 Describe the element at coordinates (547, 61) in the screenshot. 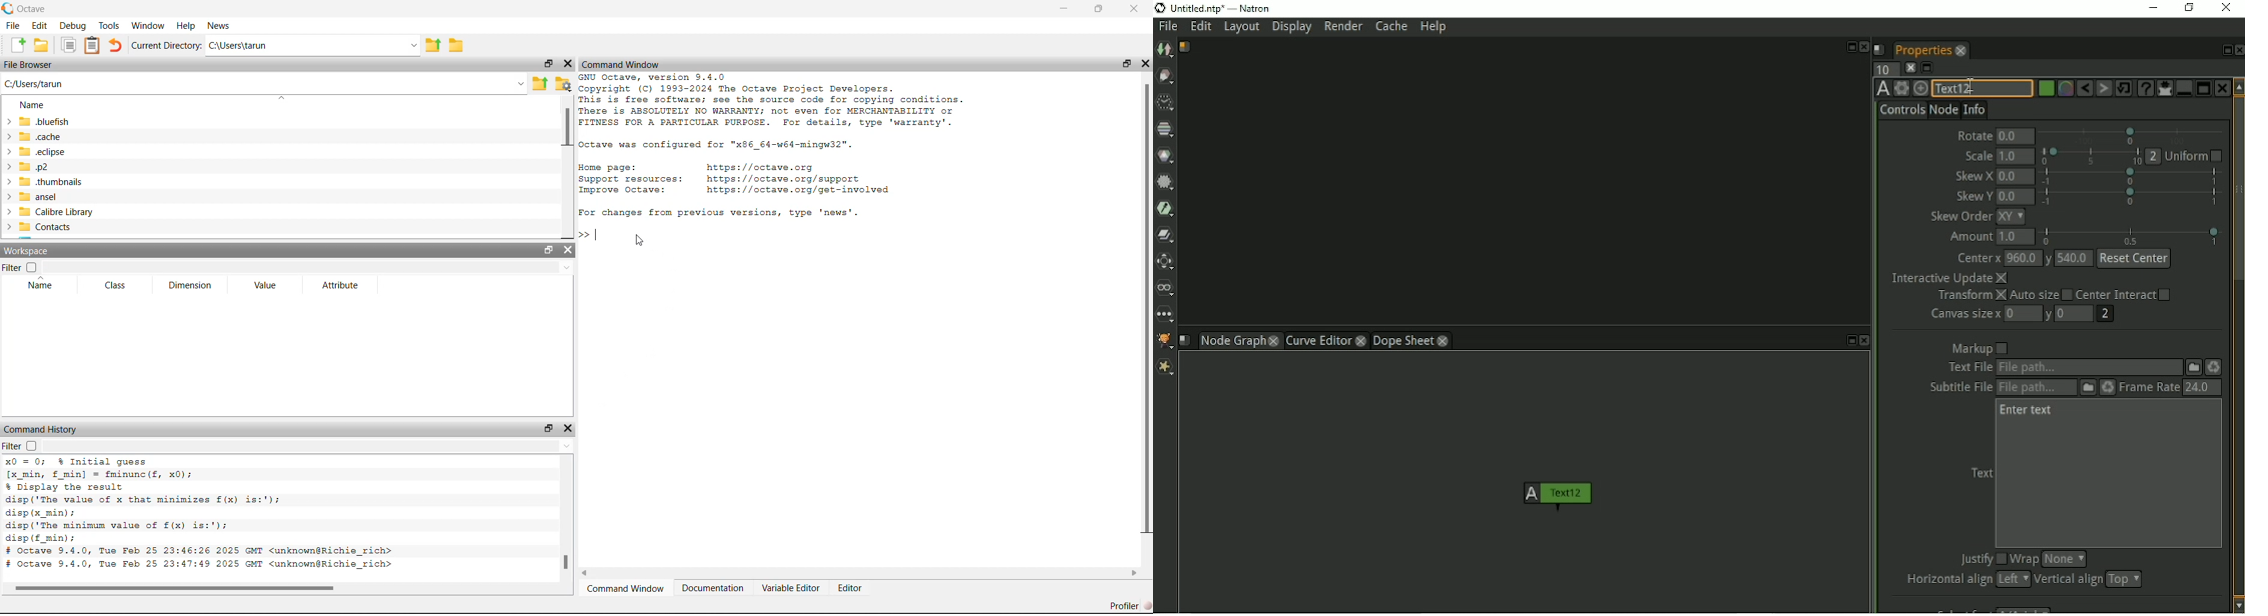

I see `Maximize/Restore` at that location.